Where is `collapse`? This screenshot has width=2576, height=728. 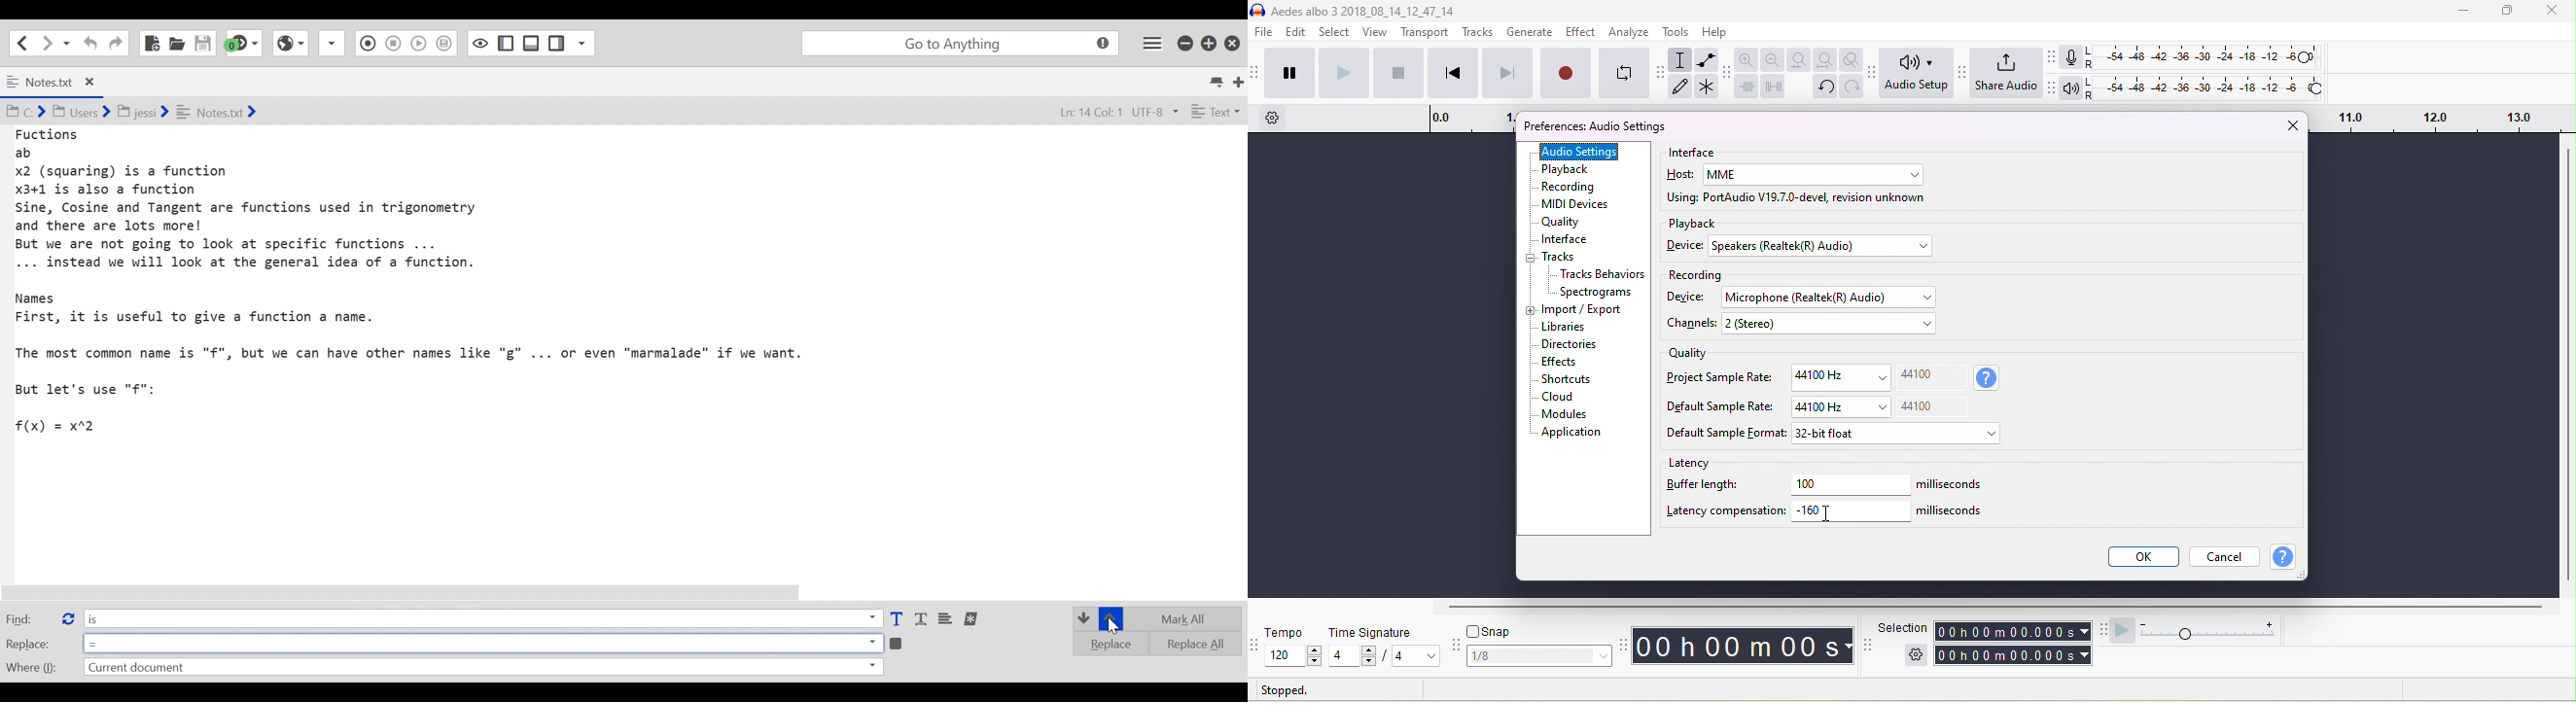
collapse is located at coordinates (1534, 260).